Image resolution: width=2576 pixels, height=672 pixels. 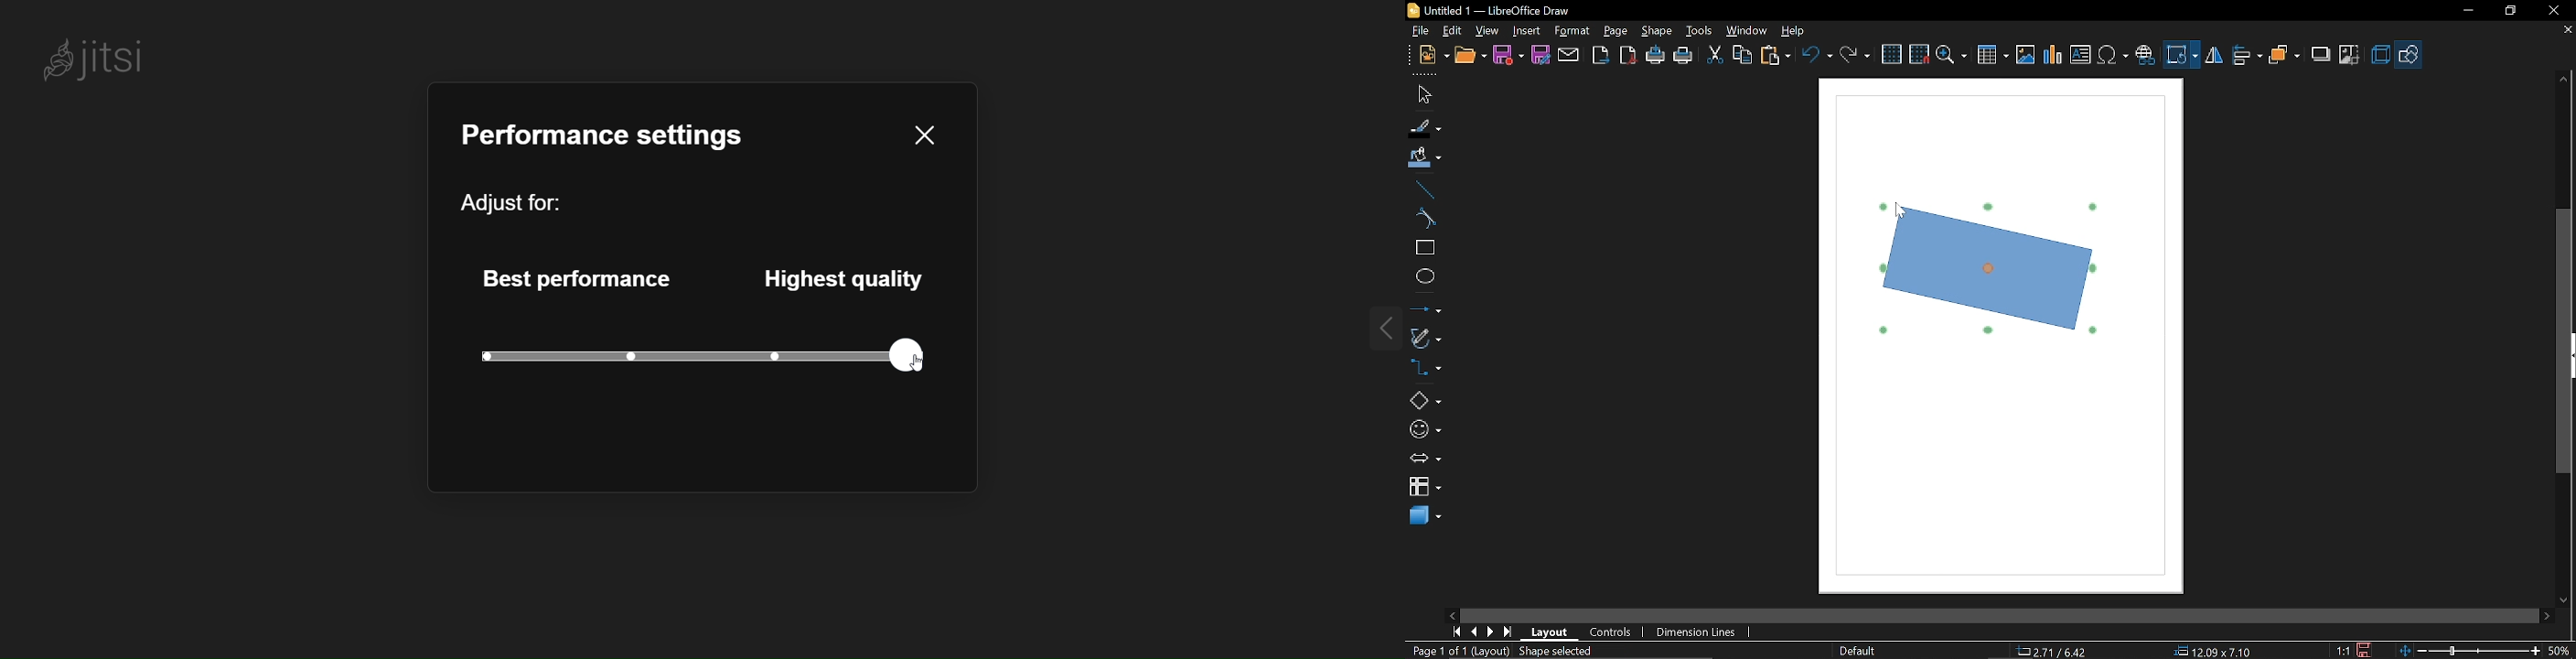 I want to click on Default, so click(x=1855, y=650).